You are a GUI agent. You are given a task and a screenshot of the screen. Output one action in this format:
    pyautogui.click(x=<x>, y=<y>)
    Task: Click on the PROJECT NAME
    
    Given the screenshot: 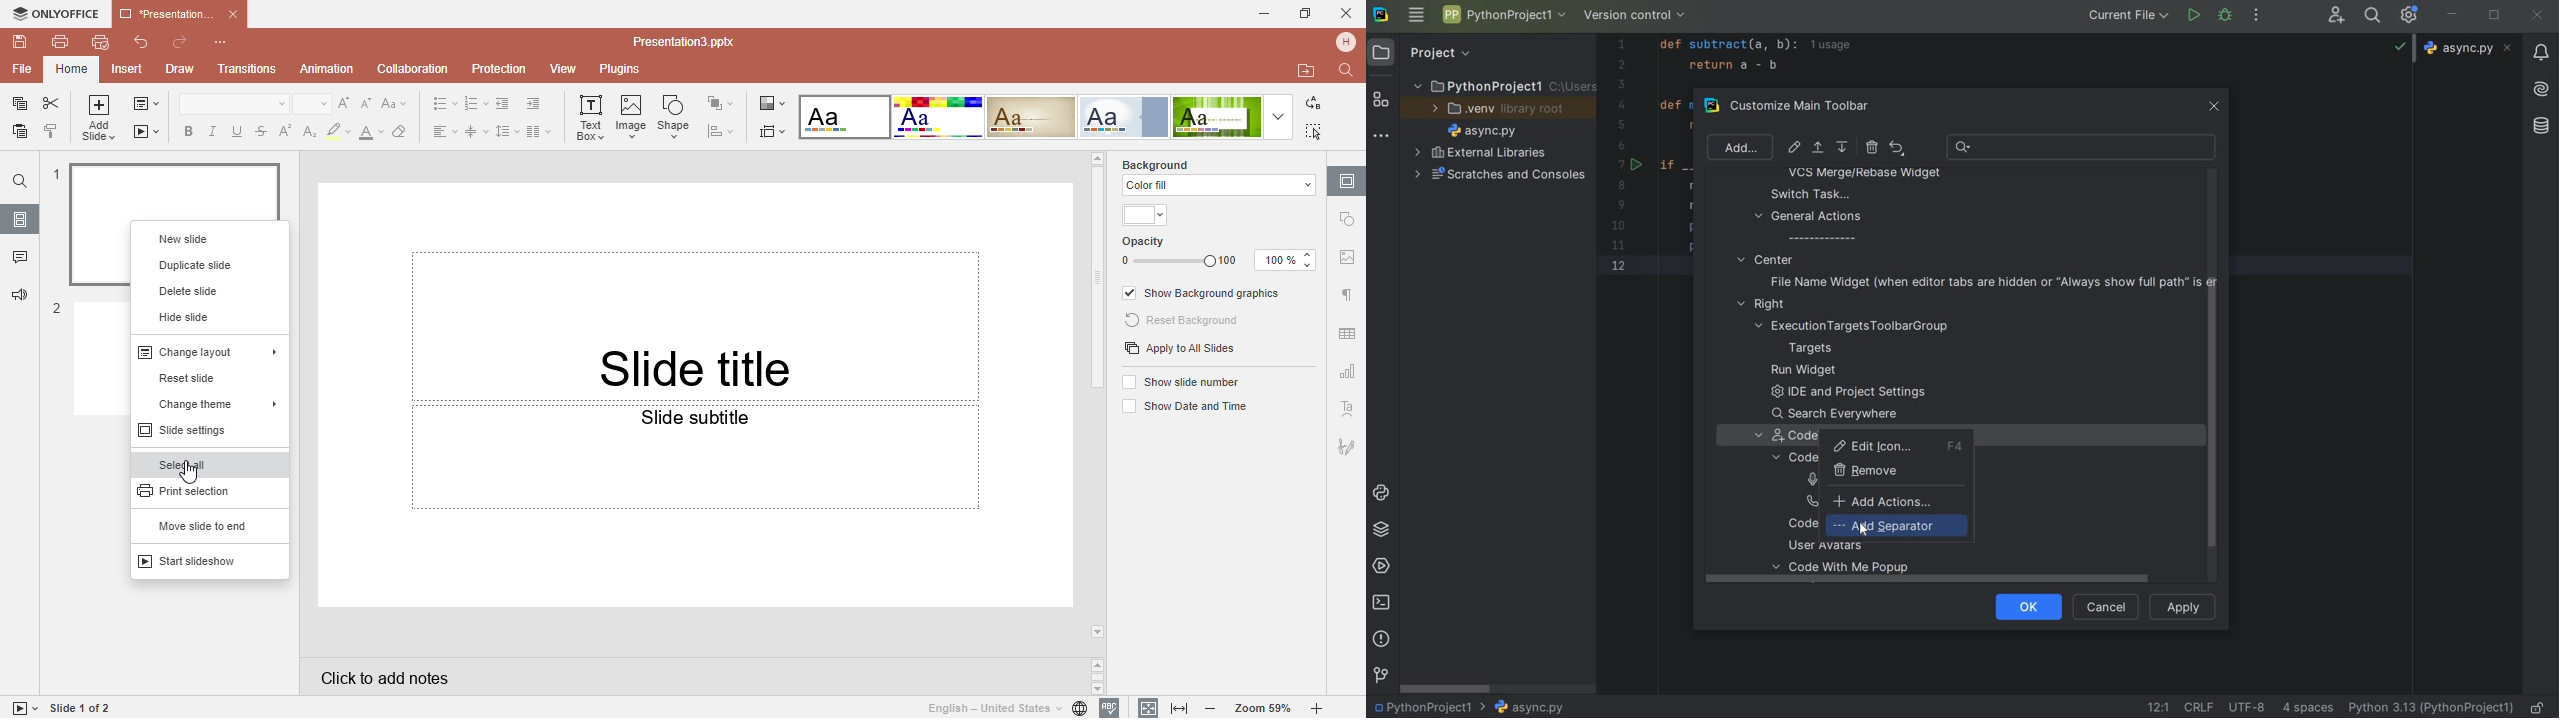 What is the action you would take?
    pyautogui.click(x=1430, y=706)
    